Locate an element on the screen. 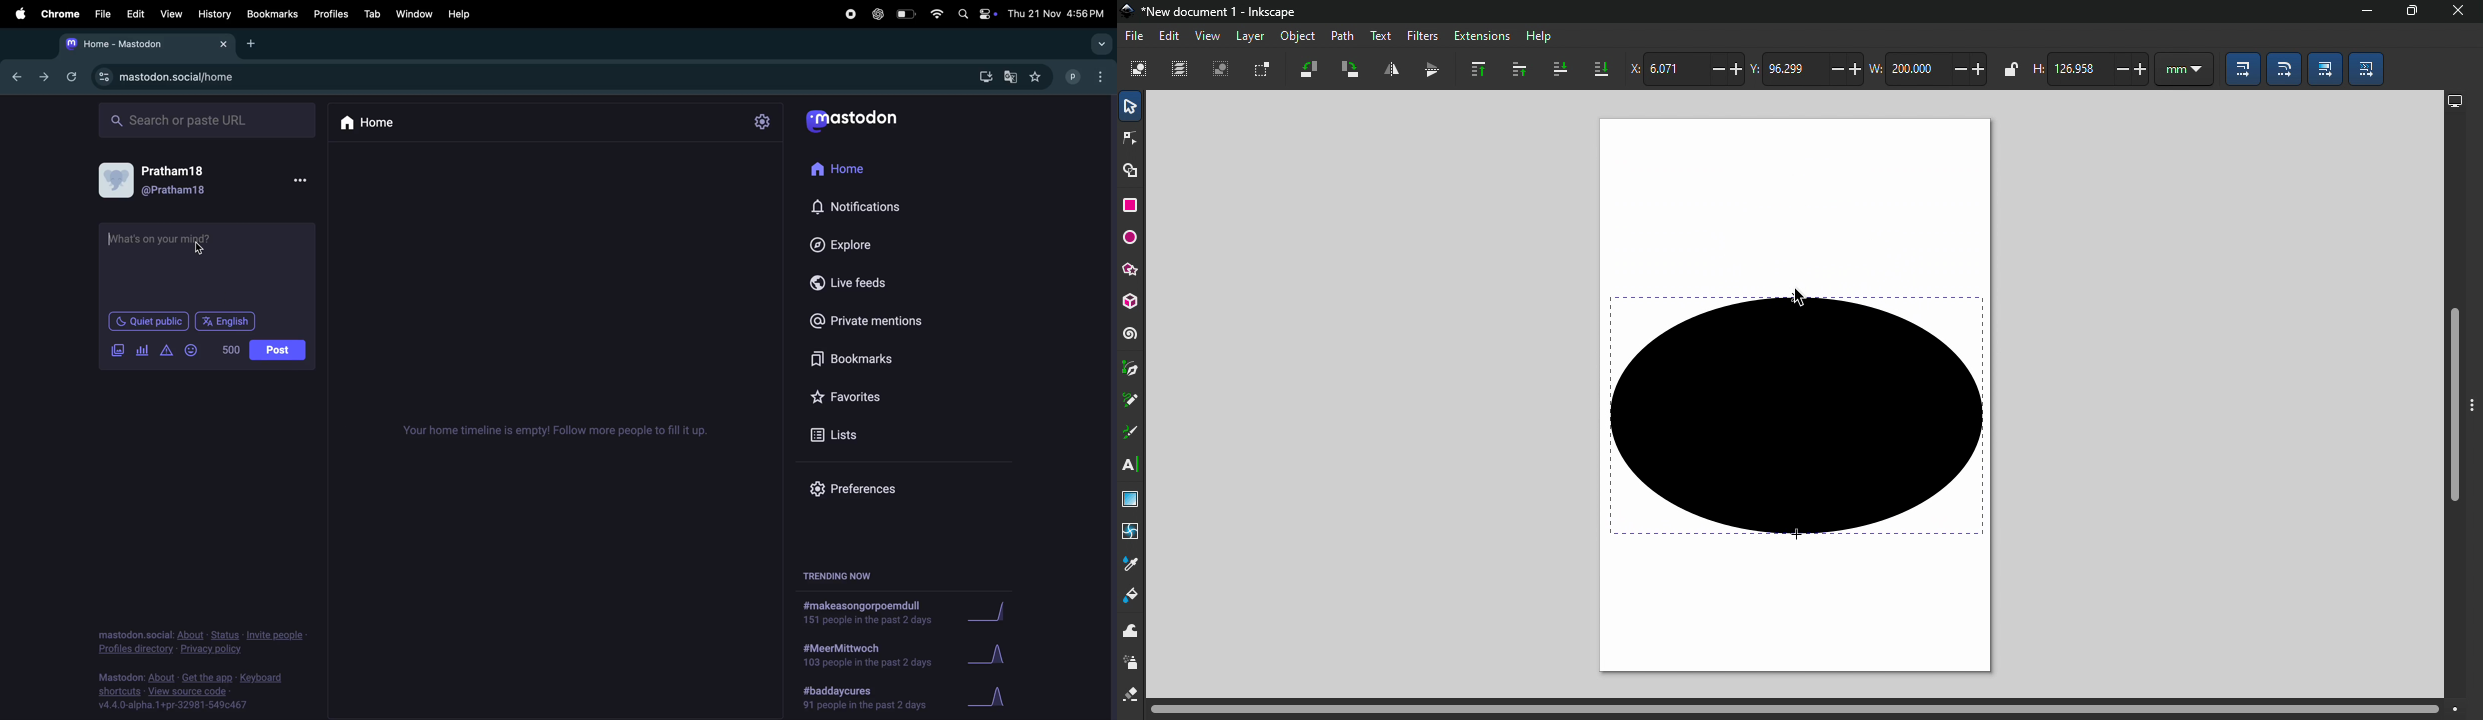 This screenshot has height=728, width=2492. View is located at coordinates (1210, 35).